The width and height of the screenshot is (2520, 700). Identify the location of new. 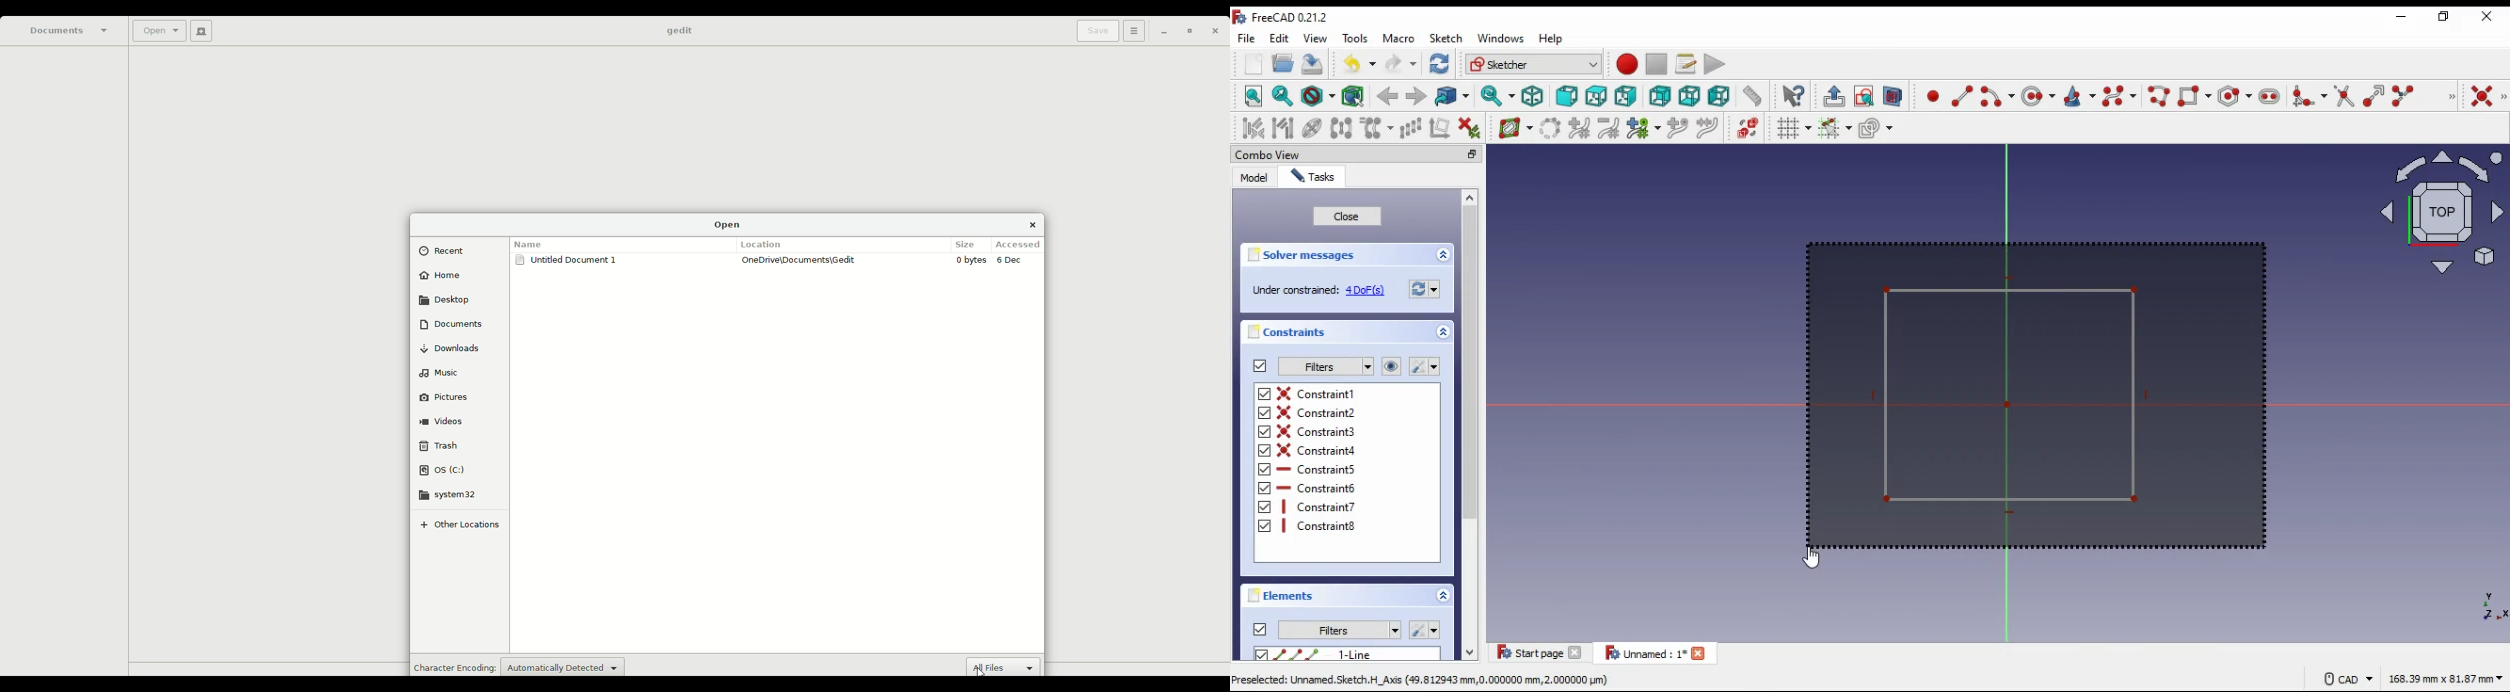
(1253, 64).